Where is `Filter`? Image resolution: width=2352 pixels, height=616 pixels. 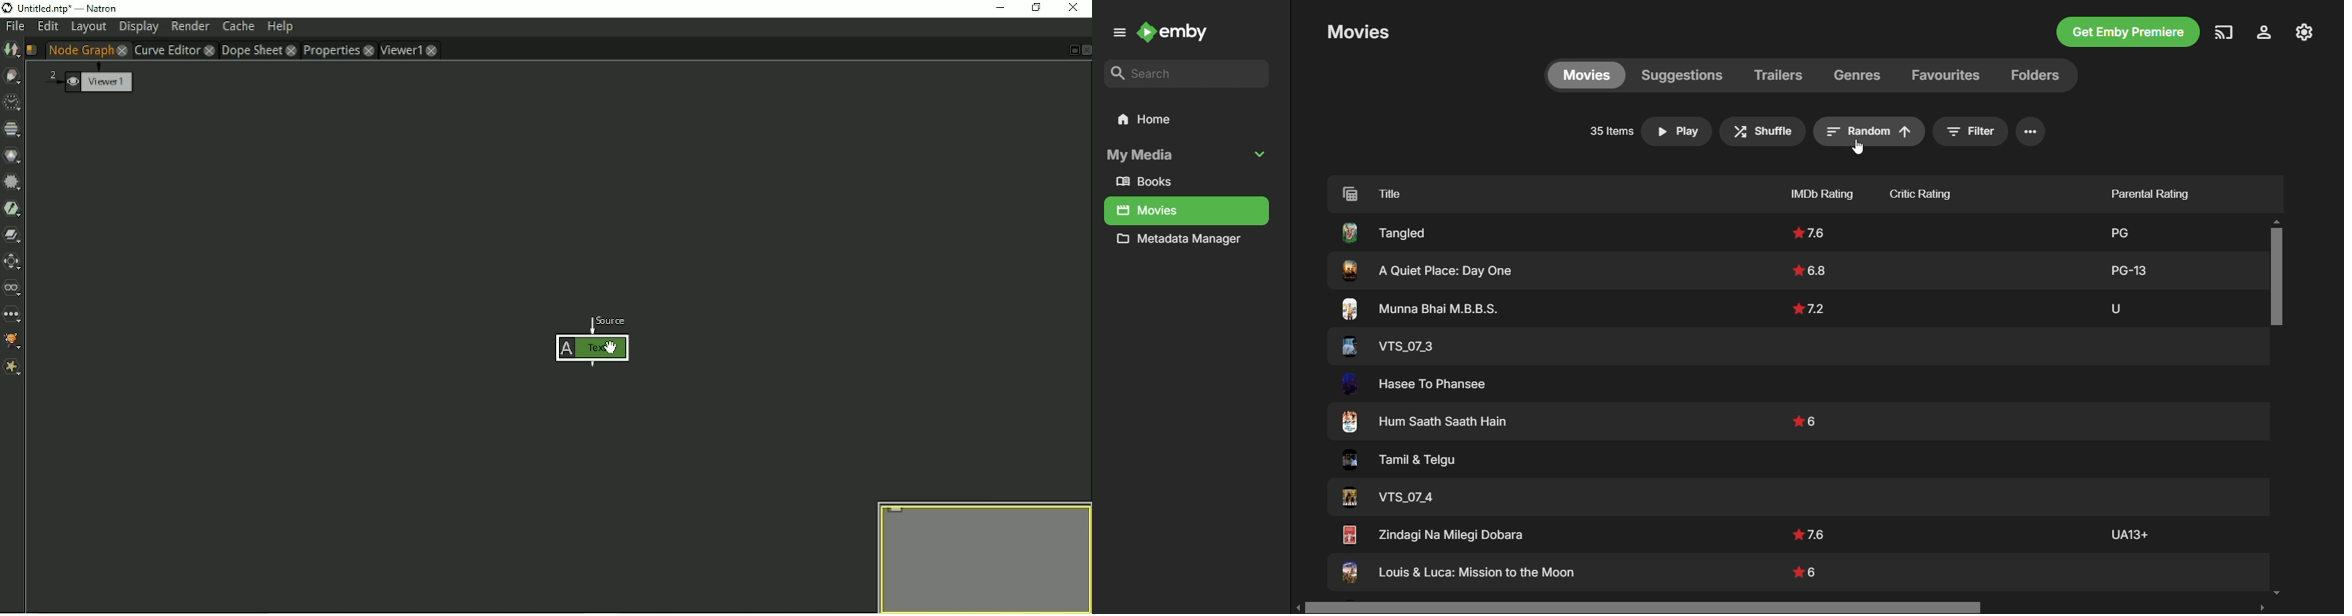
Filter is located at coordinates (1970, 131).